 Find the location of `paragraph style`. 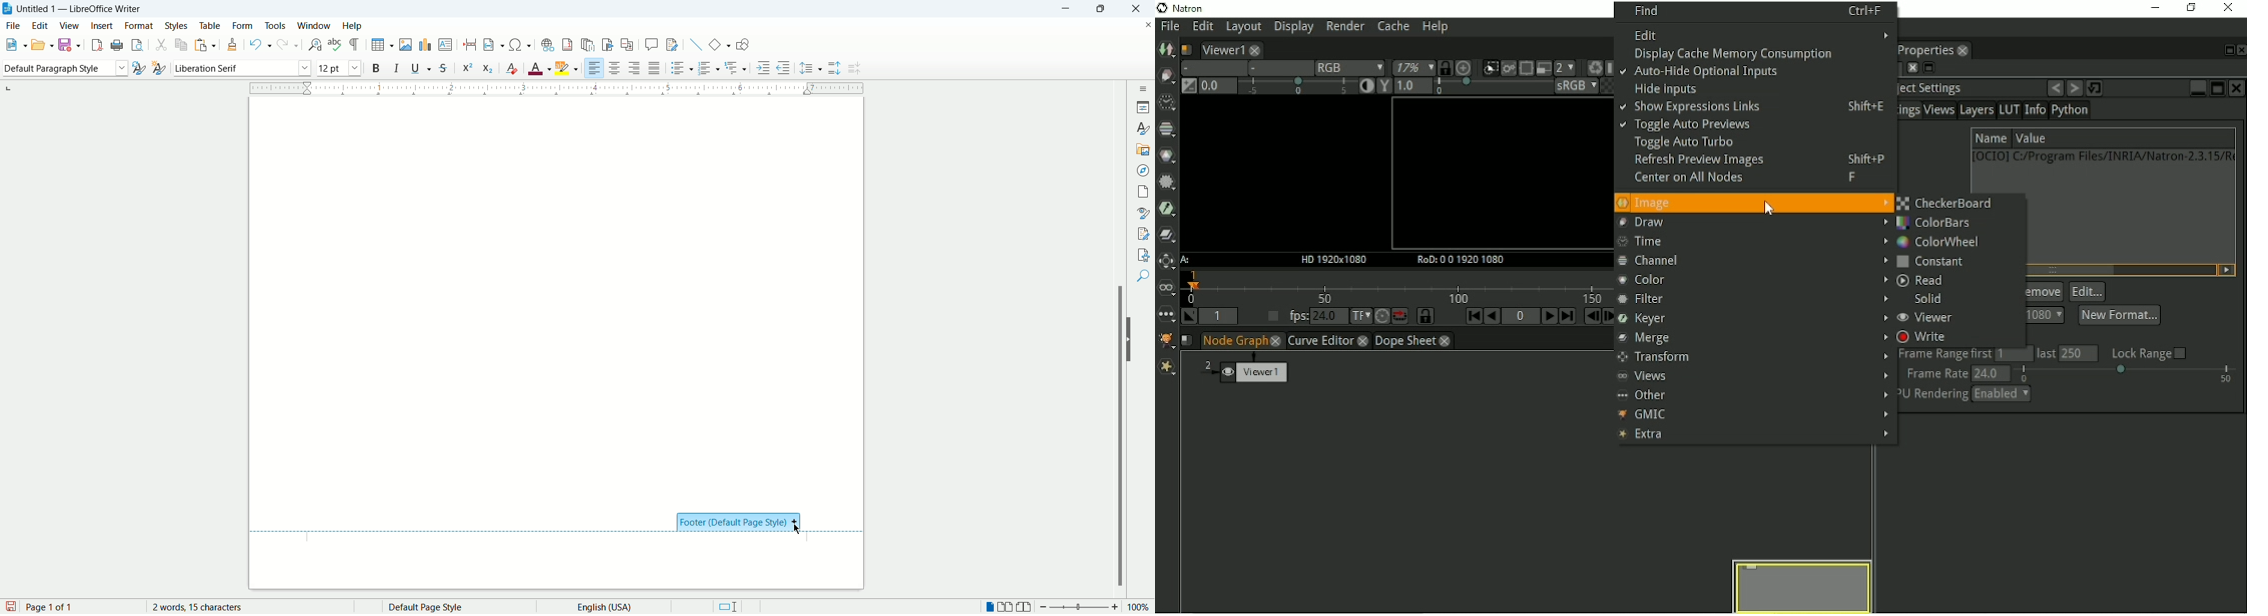

paragraph style is located at coordinates (63, 68).